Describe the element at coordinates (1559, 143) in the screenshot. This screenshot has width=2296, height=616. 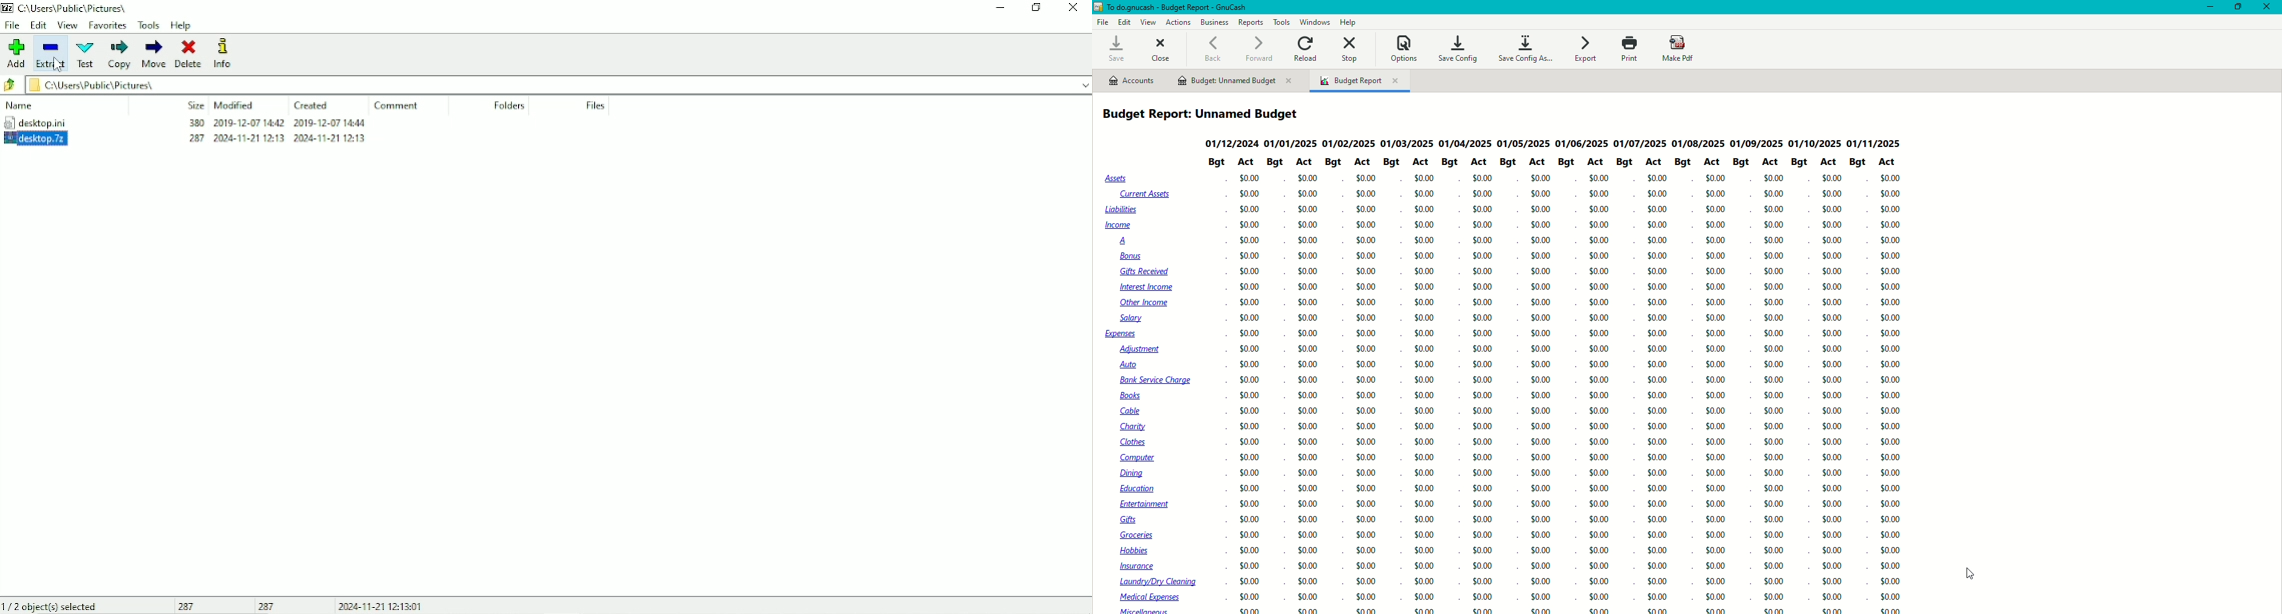
I see `Dates` at that location.